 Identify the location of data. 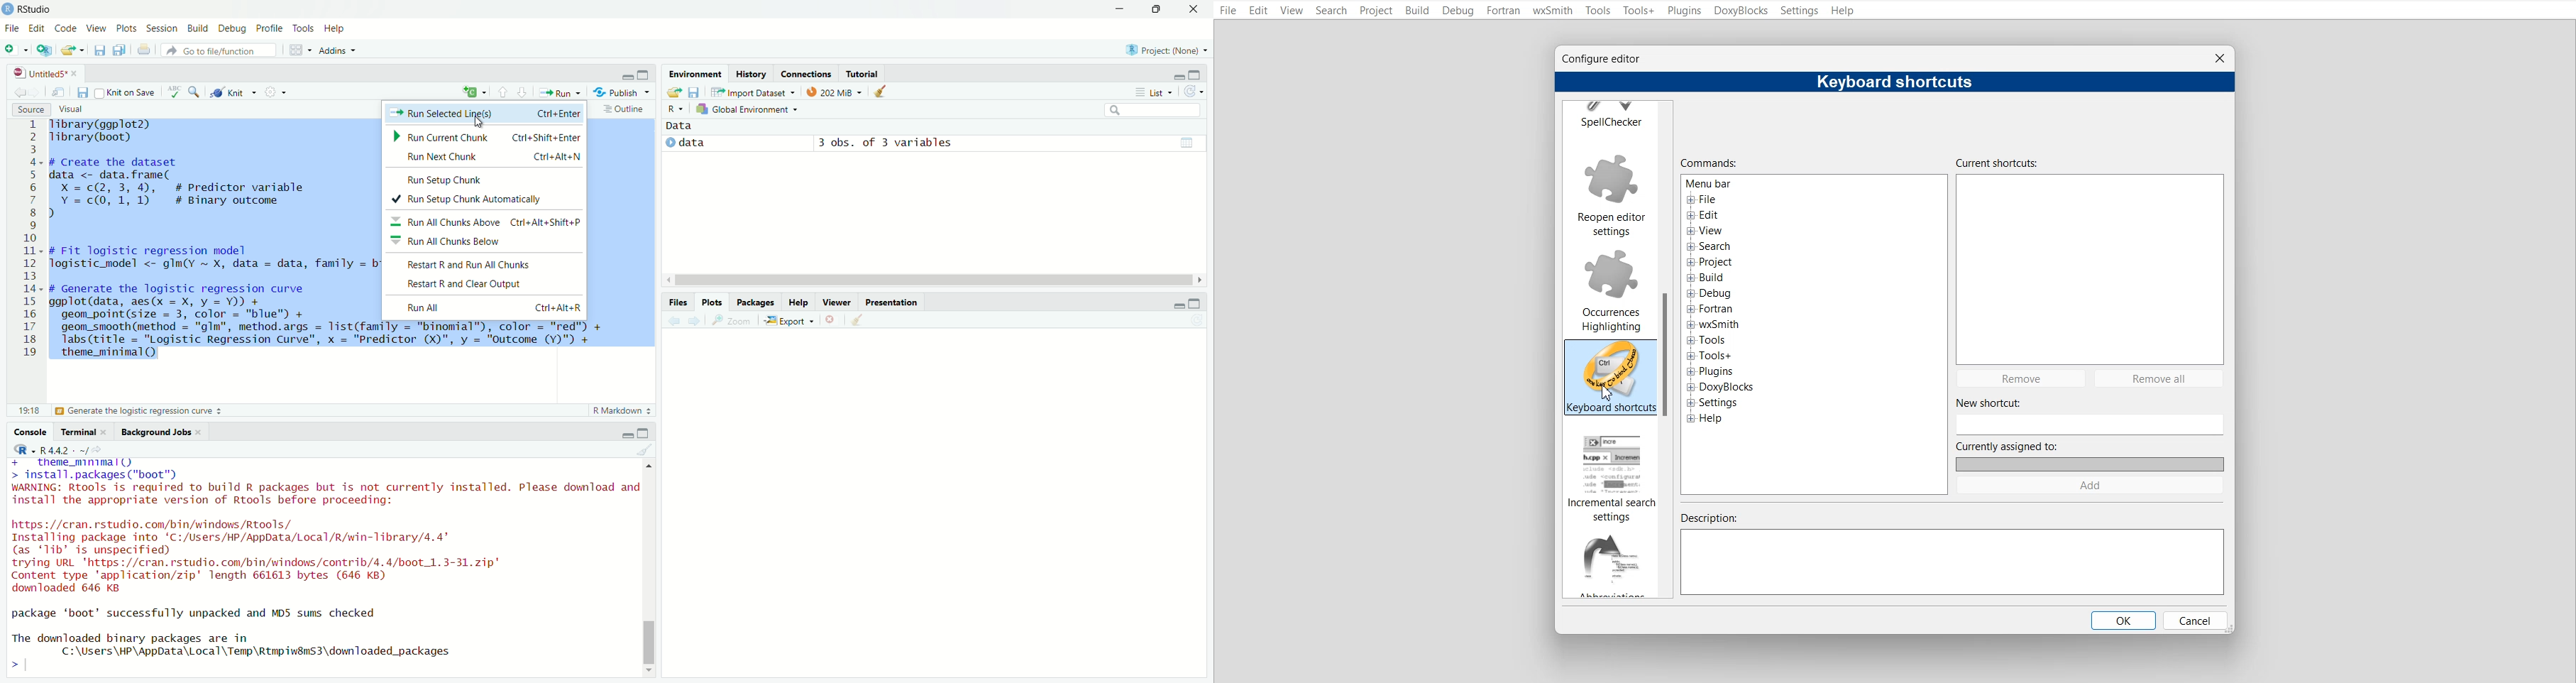
(692, 142).